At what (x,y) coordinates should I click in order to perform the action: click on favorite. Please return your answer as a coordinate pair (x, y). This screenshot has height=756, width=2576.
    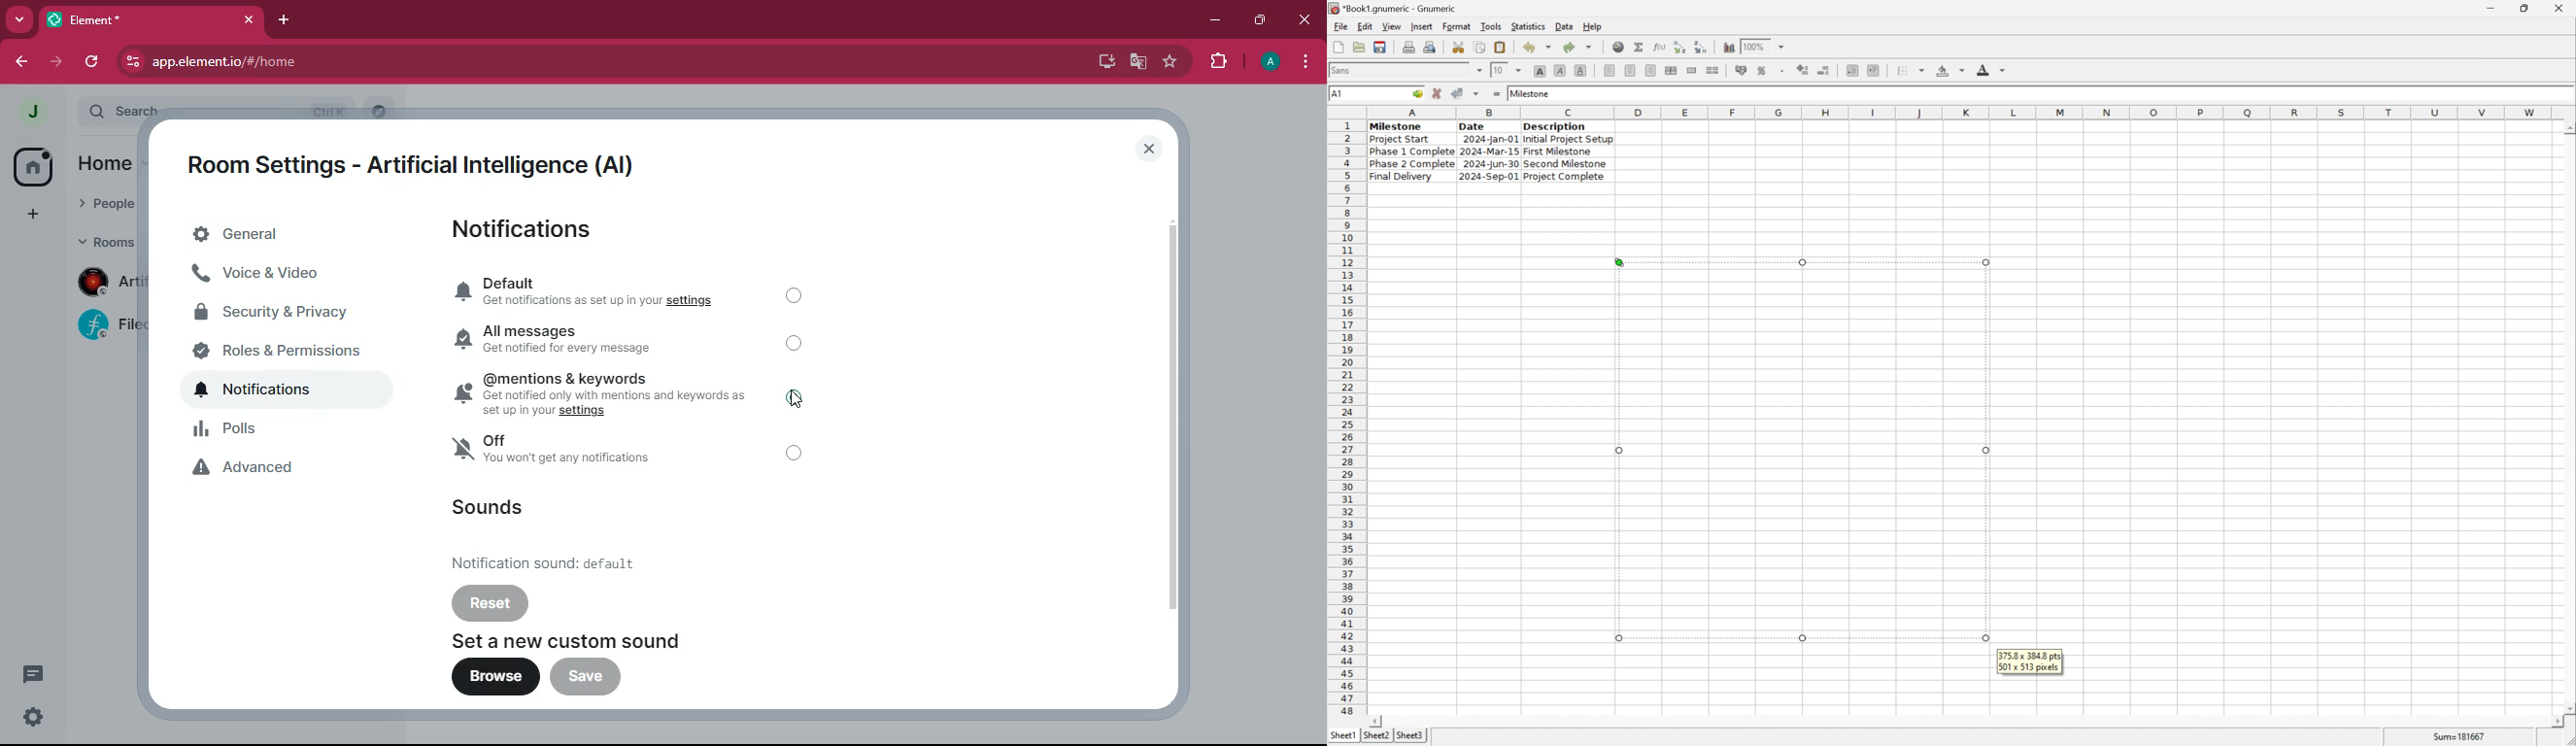
    Looking at the image, I should click on (1171, 64).